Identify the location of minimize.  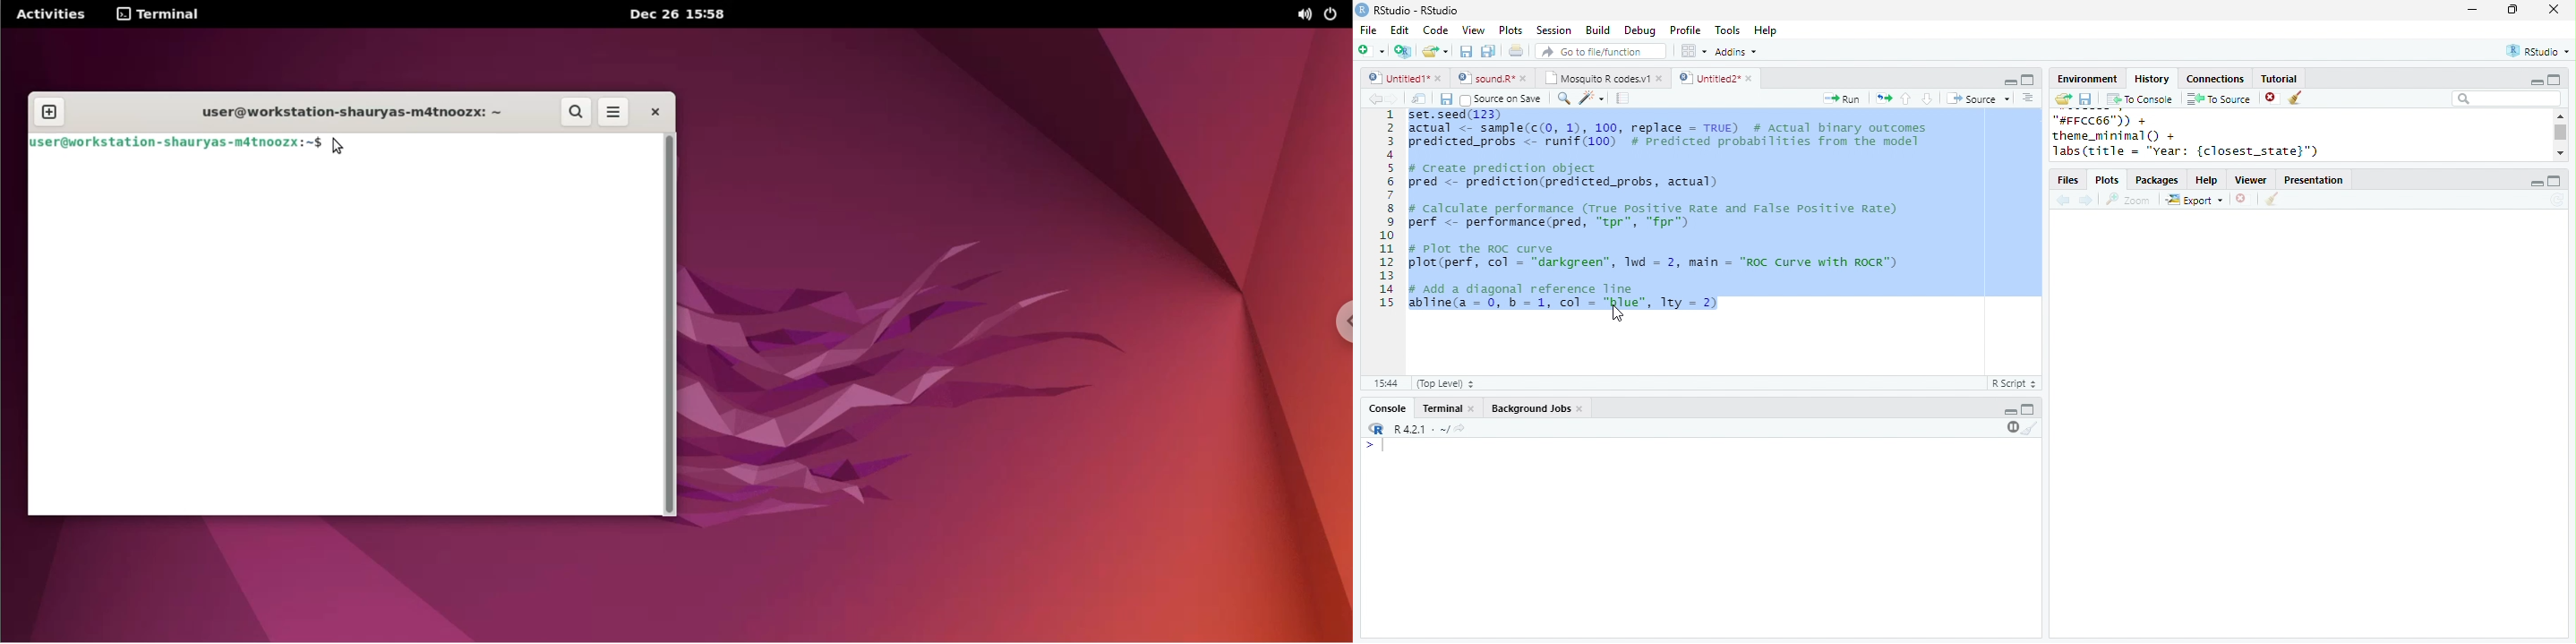
(2010, 81).